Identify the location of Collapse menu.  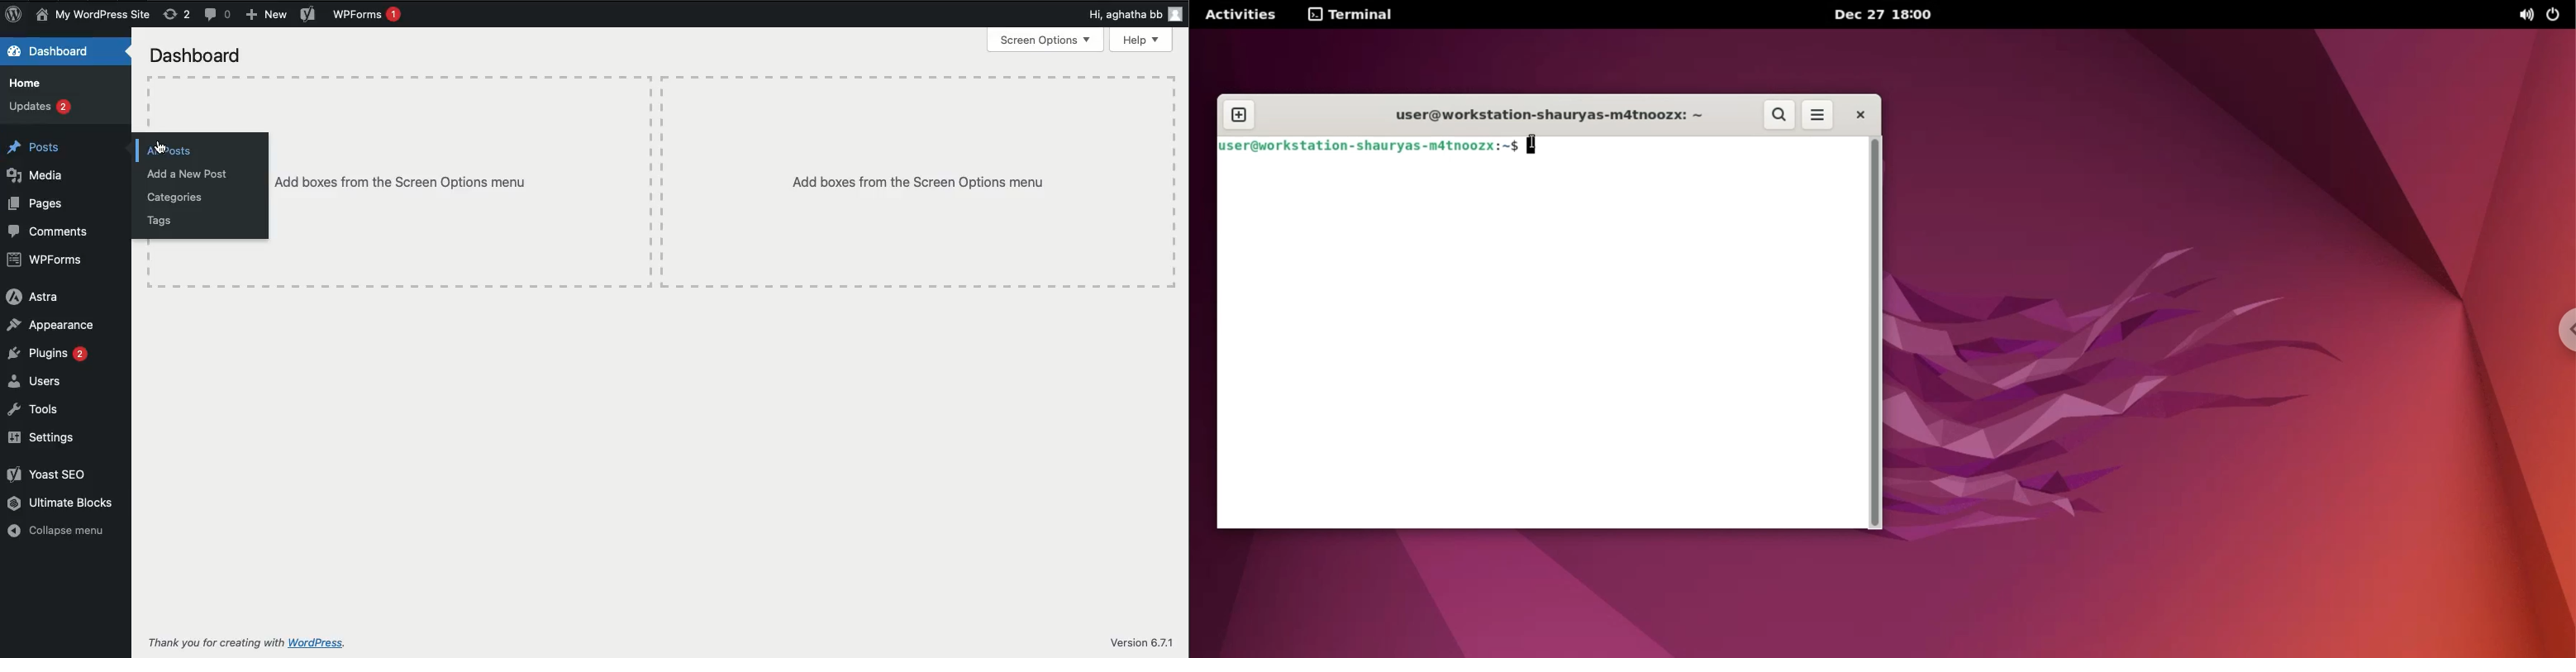
(55, 529).